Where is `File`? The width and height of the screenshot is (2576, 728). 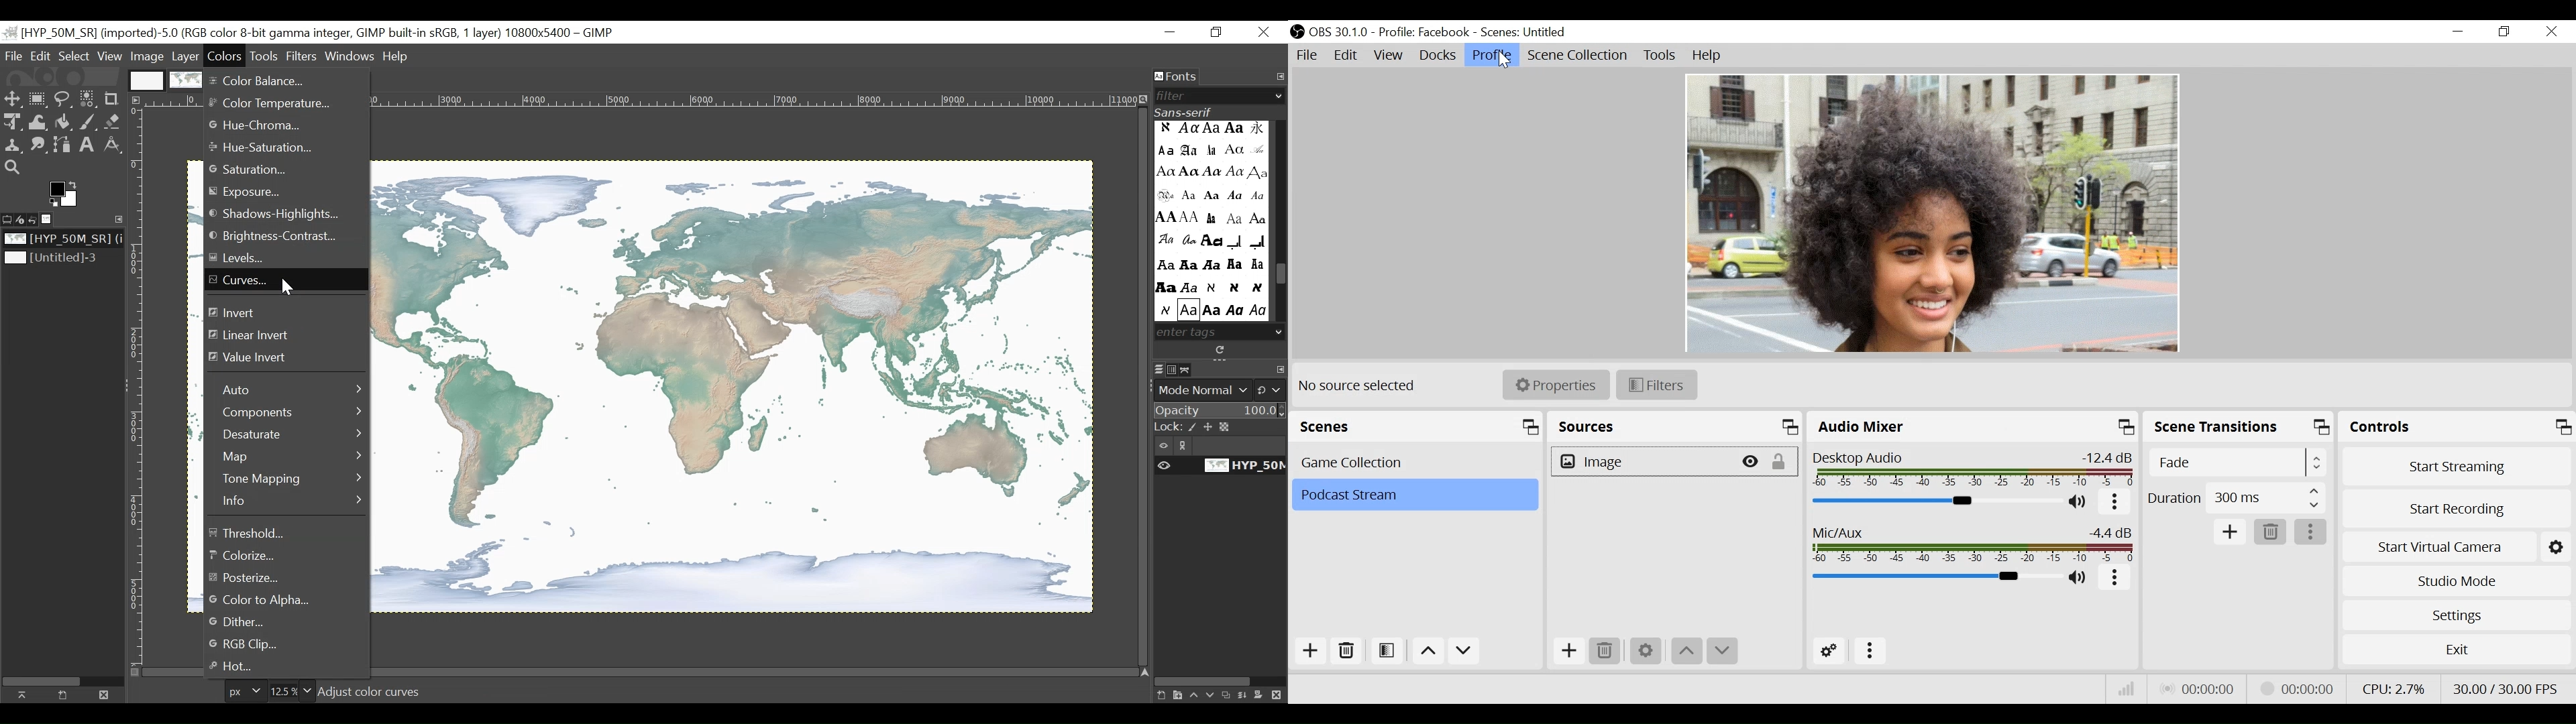
File is located at coordinates (15, 56).